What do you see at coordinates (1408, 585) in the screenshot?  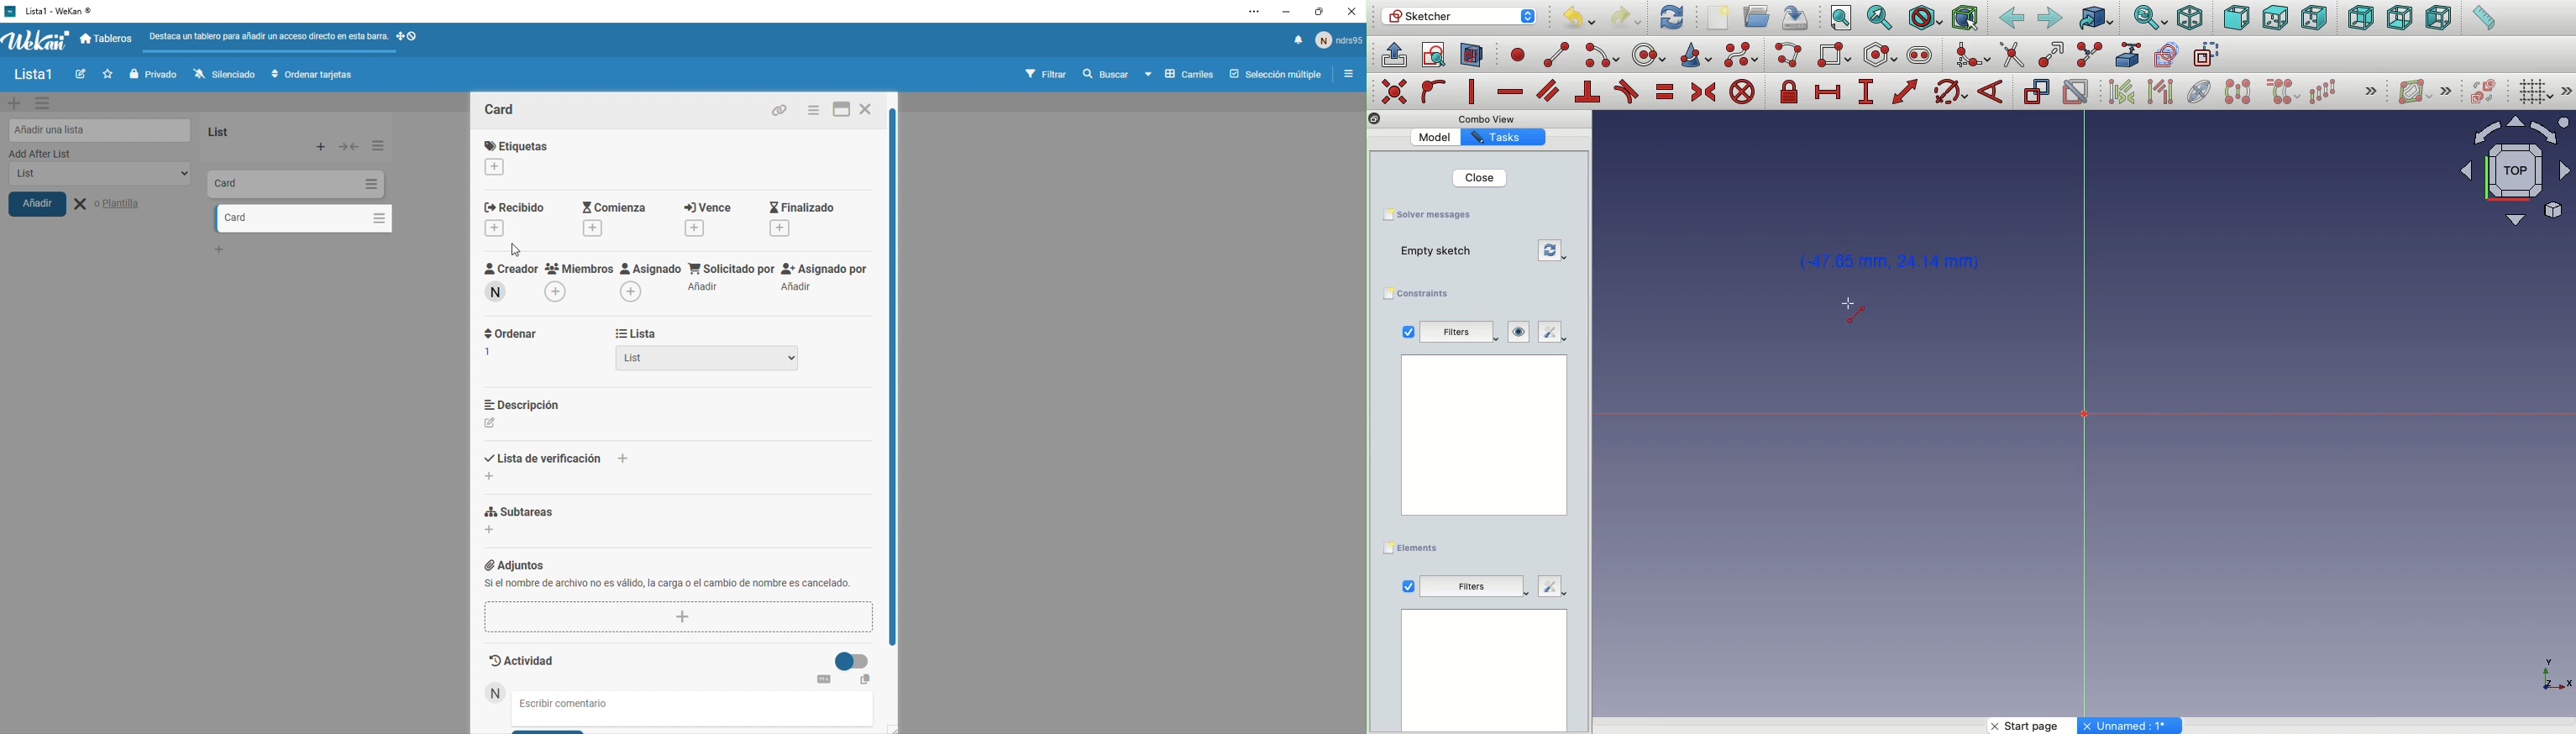 I see `View` at bounding box center [1408, 585].